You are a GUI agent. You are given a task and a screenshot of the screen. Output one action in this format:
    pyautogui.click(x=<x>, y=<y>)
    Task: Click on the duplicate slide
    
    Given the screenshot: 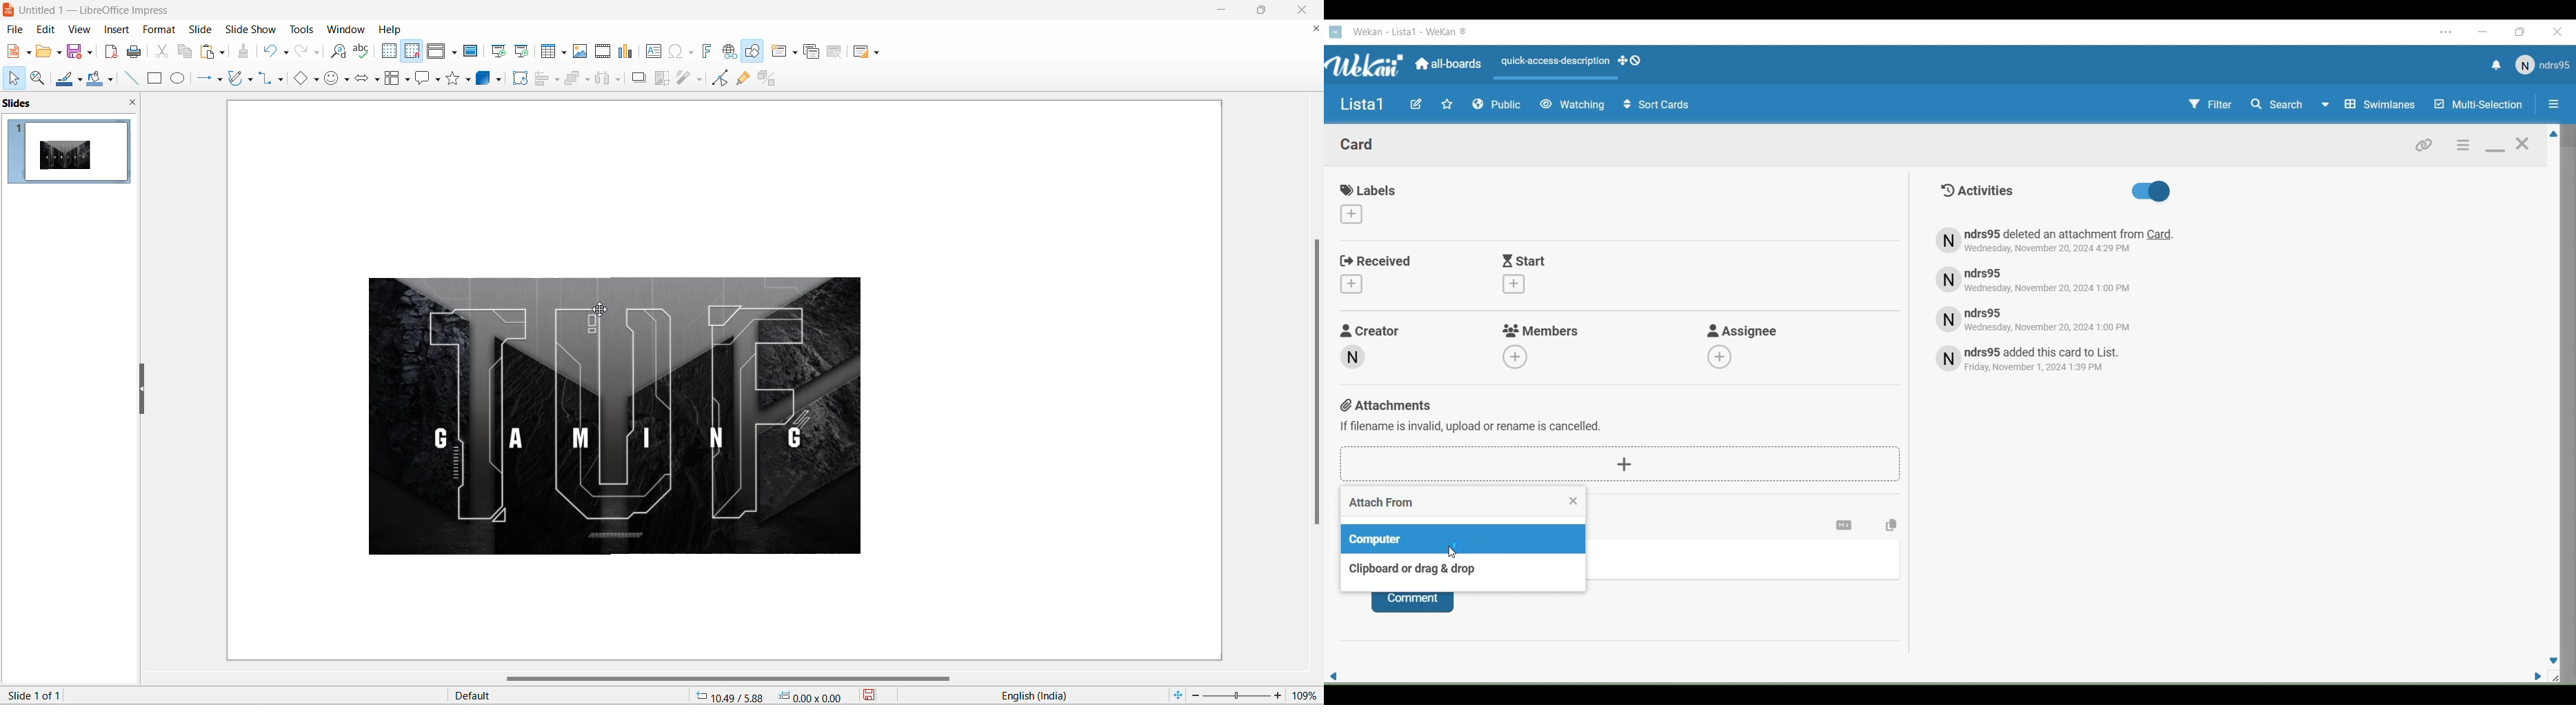 What is the action you would take?
    pyautogui.click(x=812, y=53)
    